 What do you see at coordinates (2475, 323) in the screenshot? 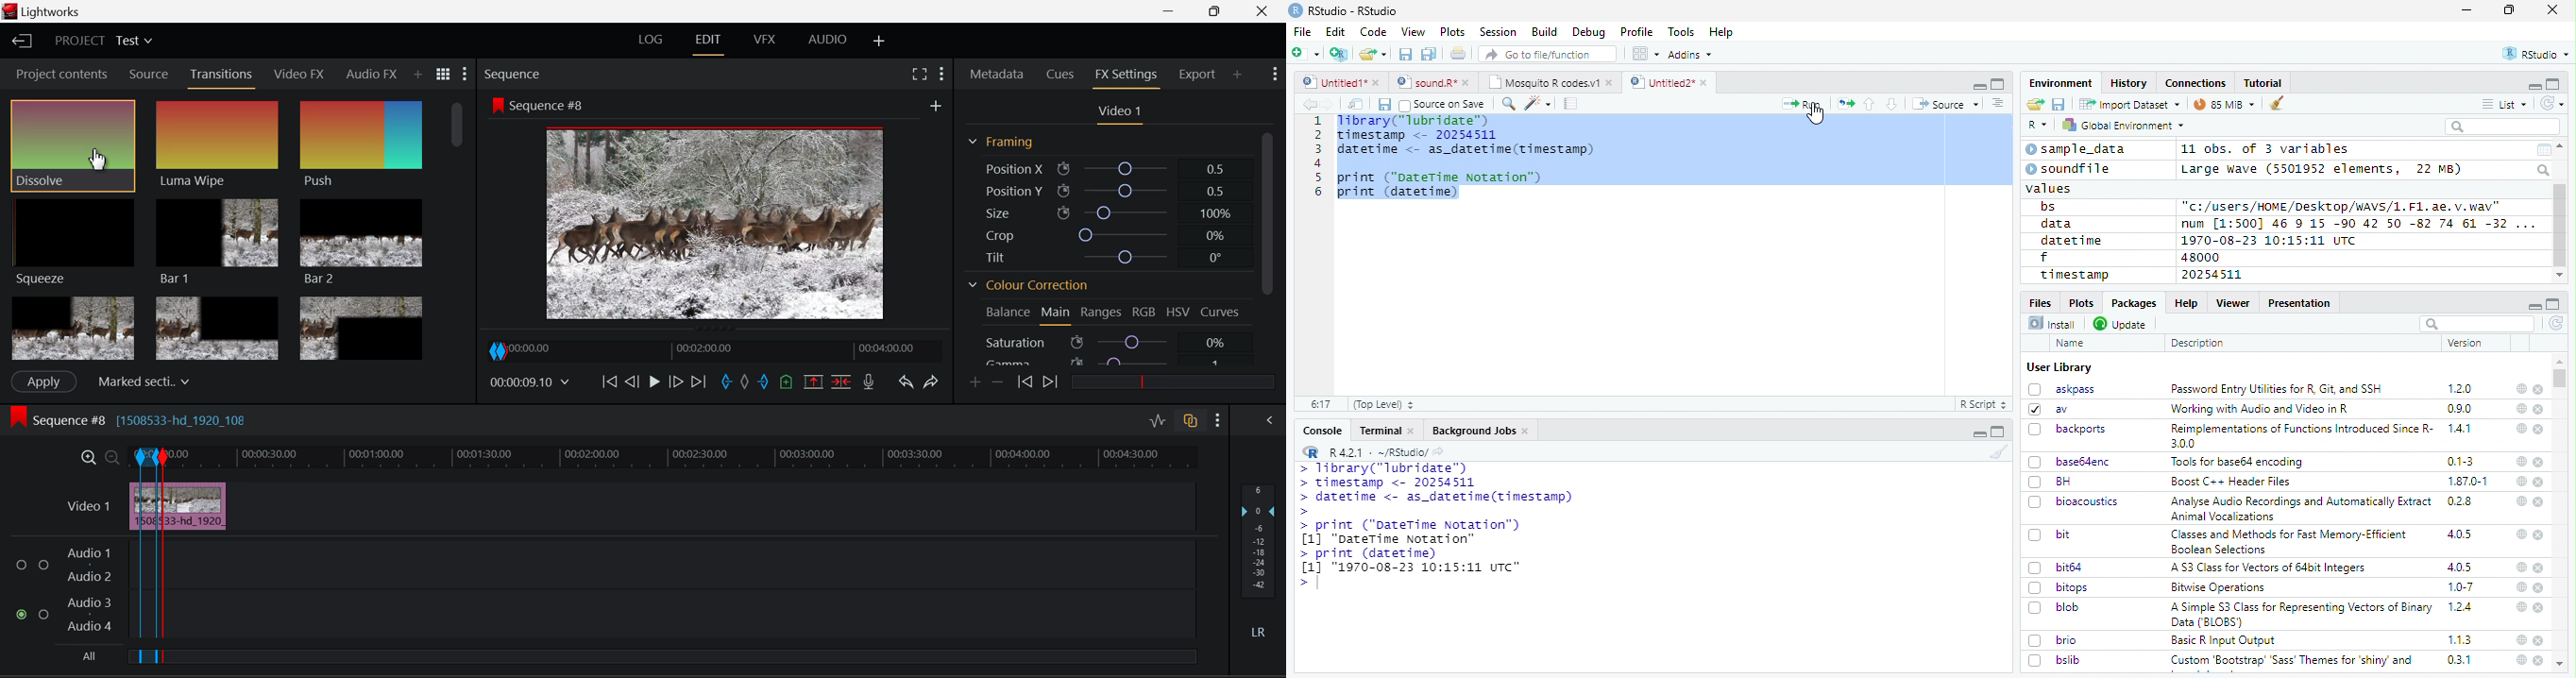
I see `search bar` at bounding box center [2475, 323].